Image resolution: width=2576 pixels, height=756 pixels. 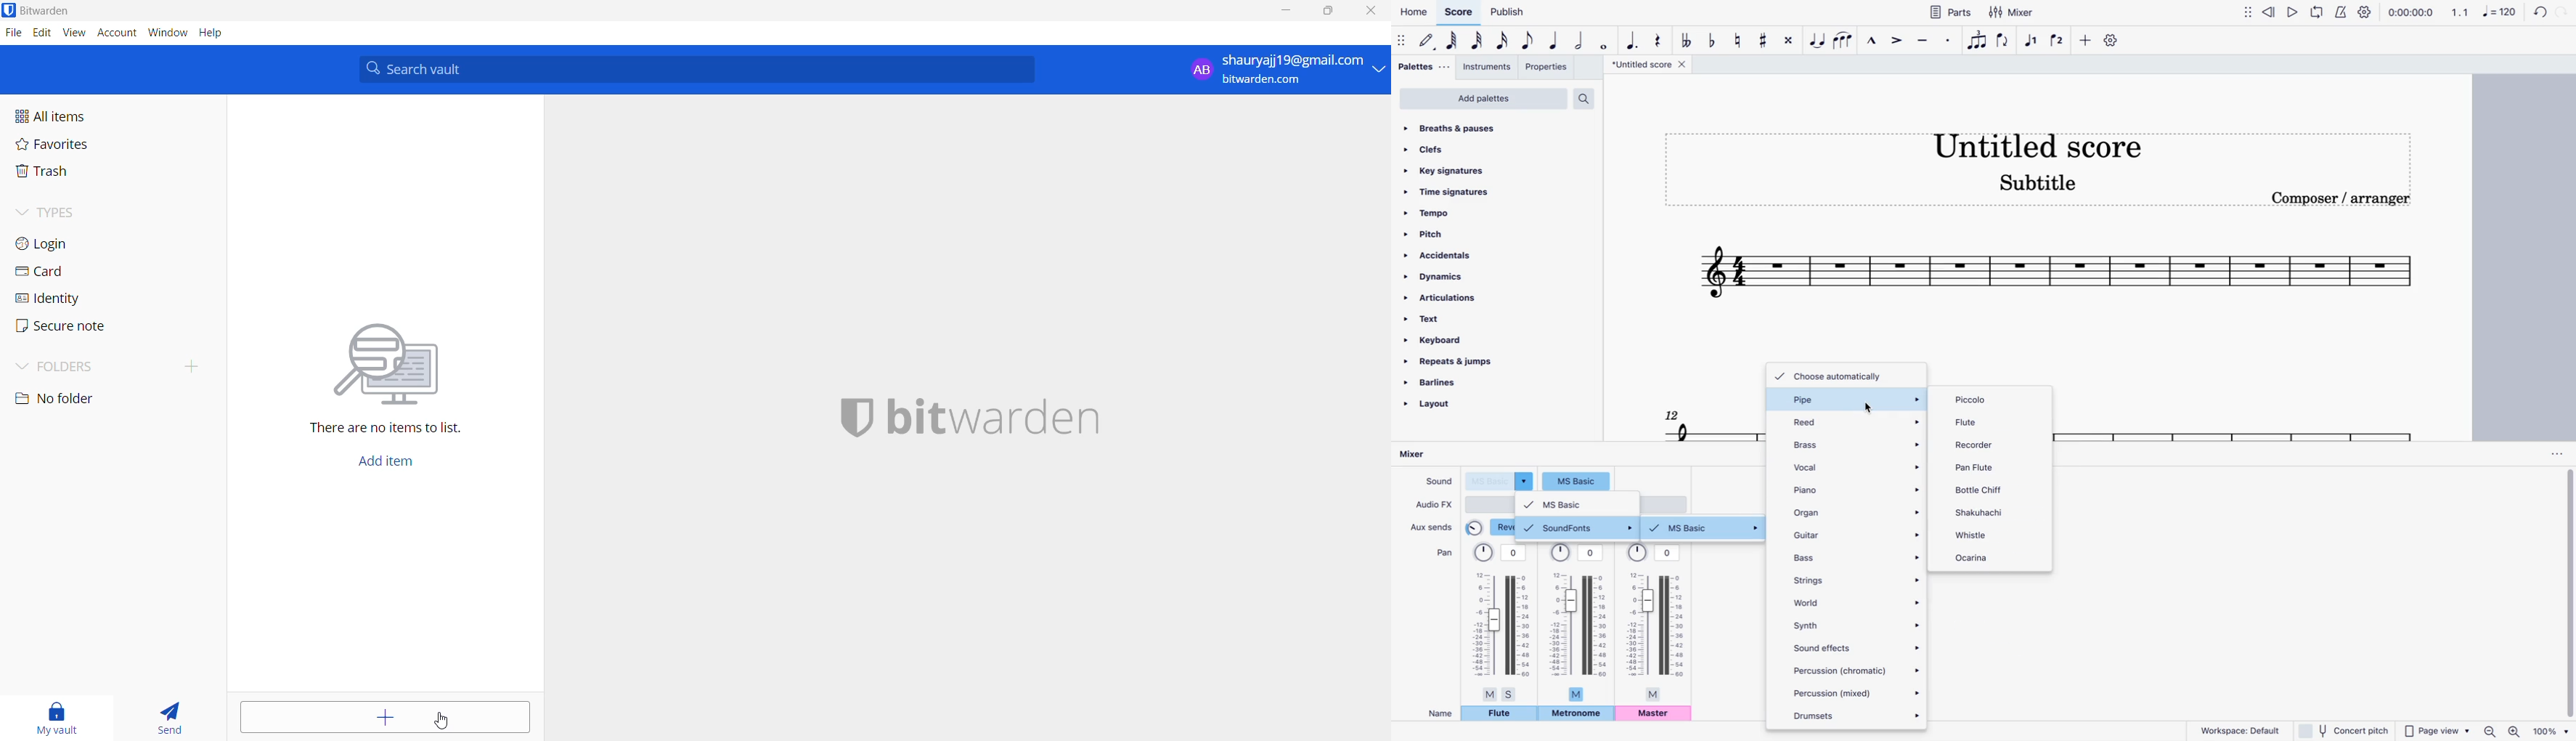 What do you see at coordinates (1458, 13) in the screenshot?
I see `score` at bounding box center [1458, 13].